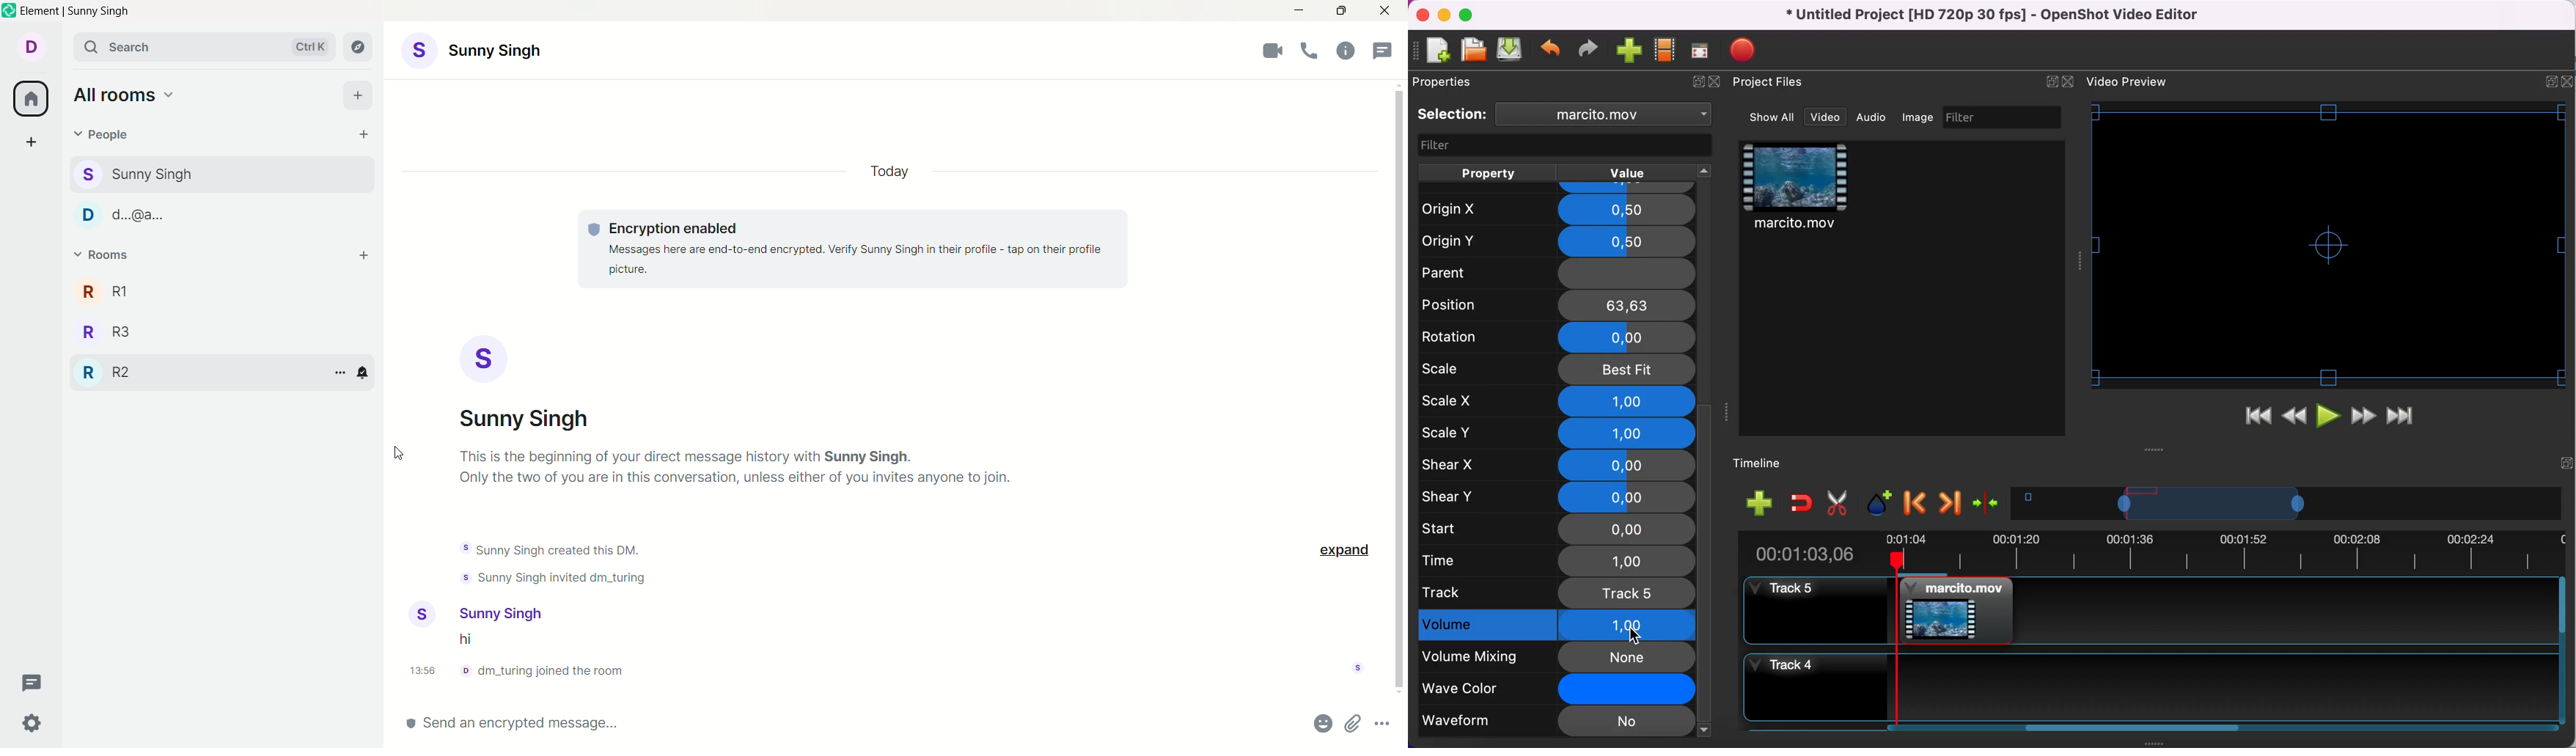  I want to click on R2, so click(109, 369).